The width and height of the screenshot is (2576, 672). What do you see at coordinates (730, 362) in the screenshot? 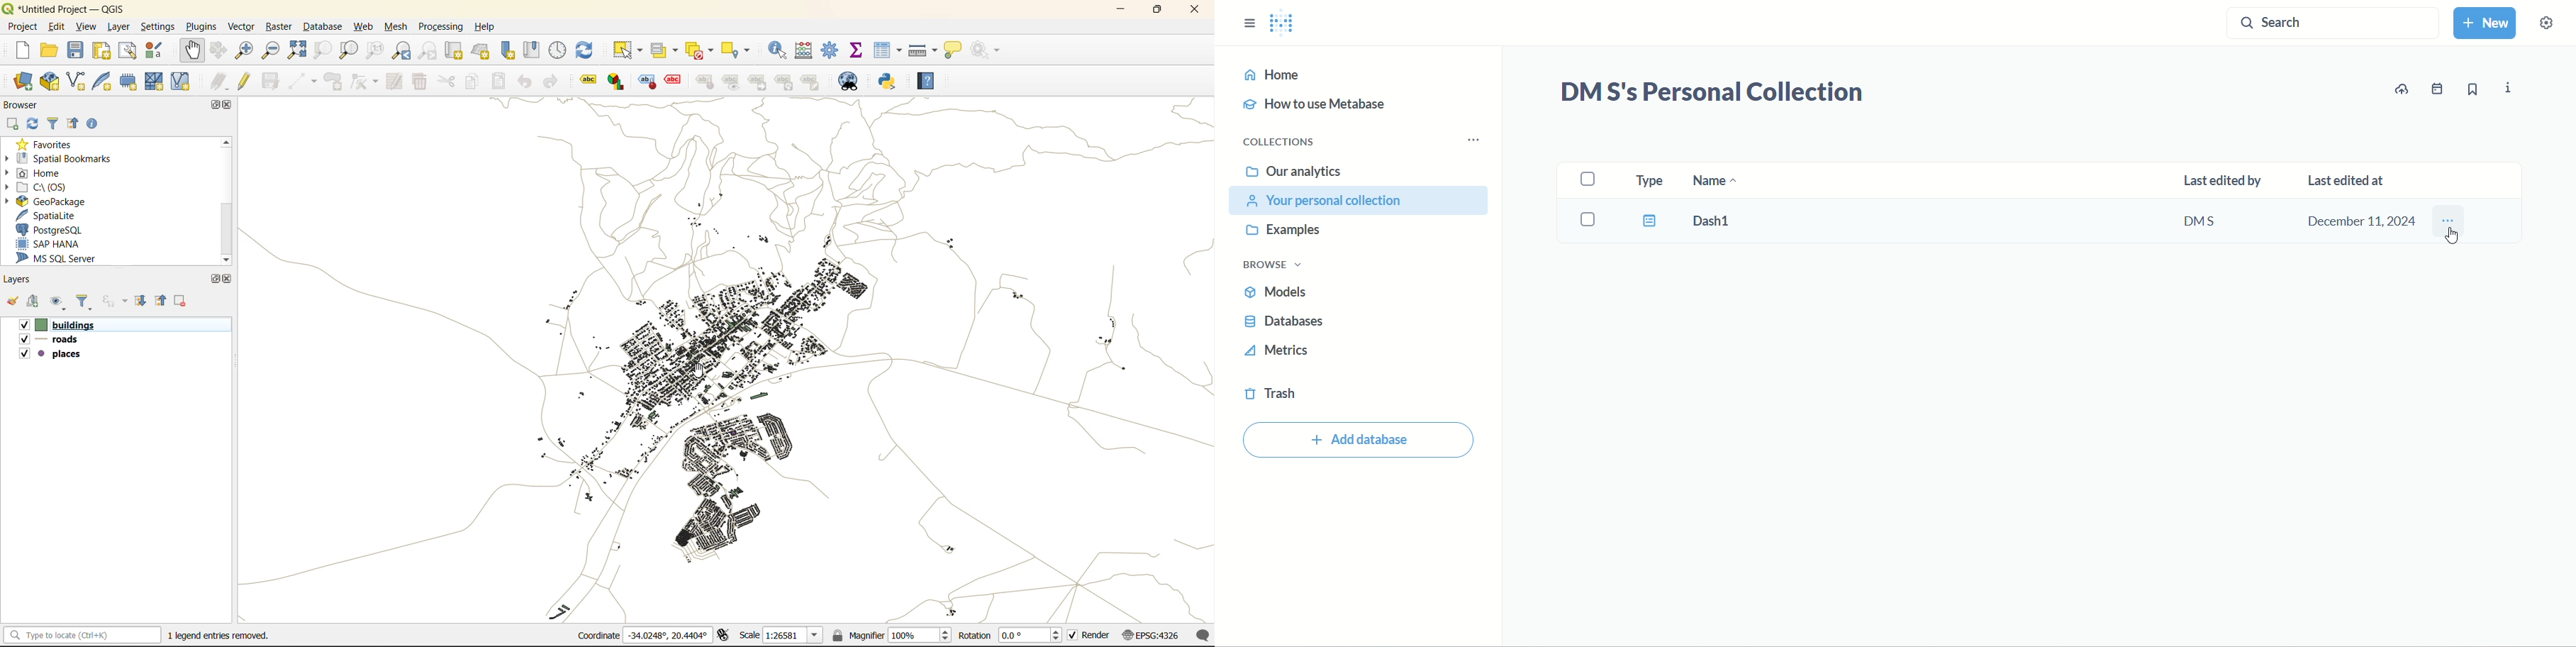
I see `layers` at bounding box center [730, 362].